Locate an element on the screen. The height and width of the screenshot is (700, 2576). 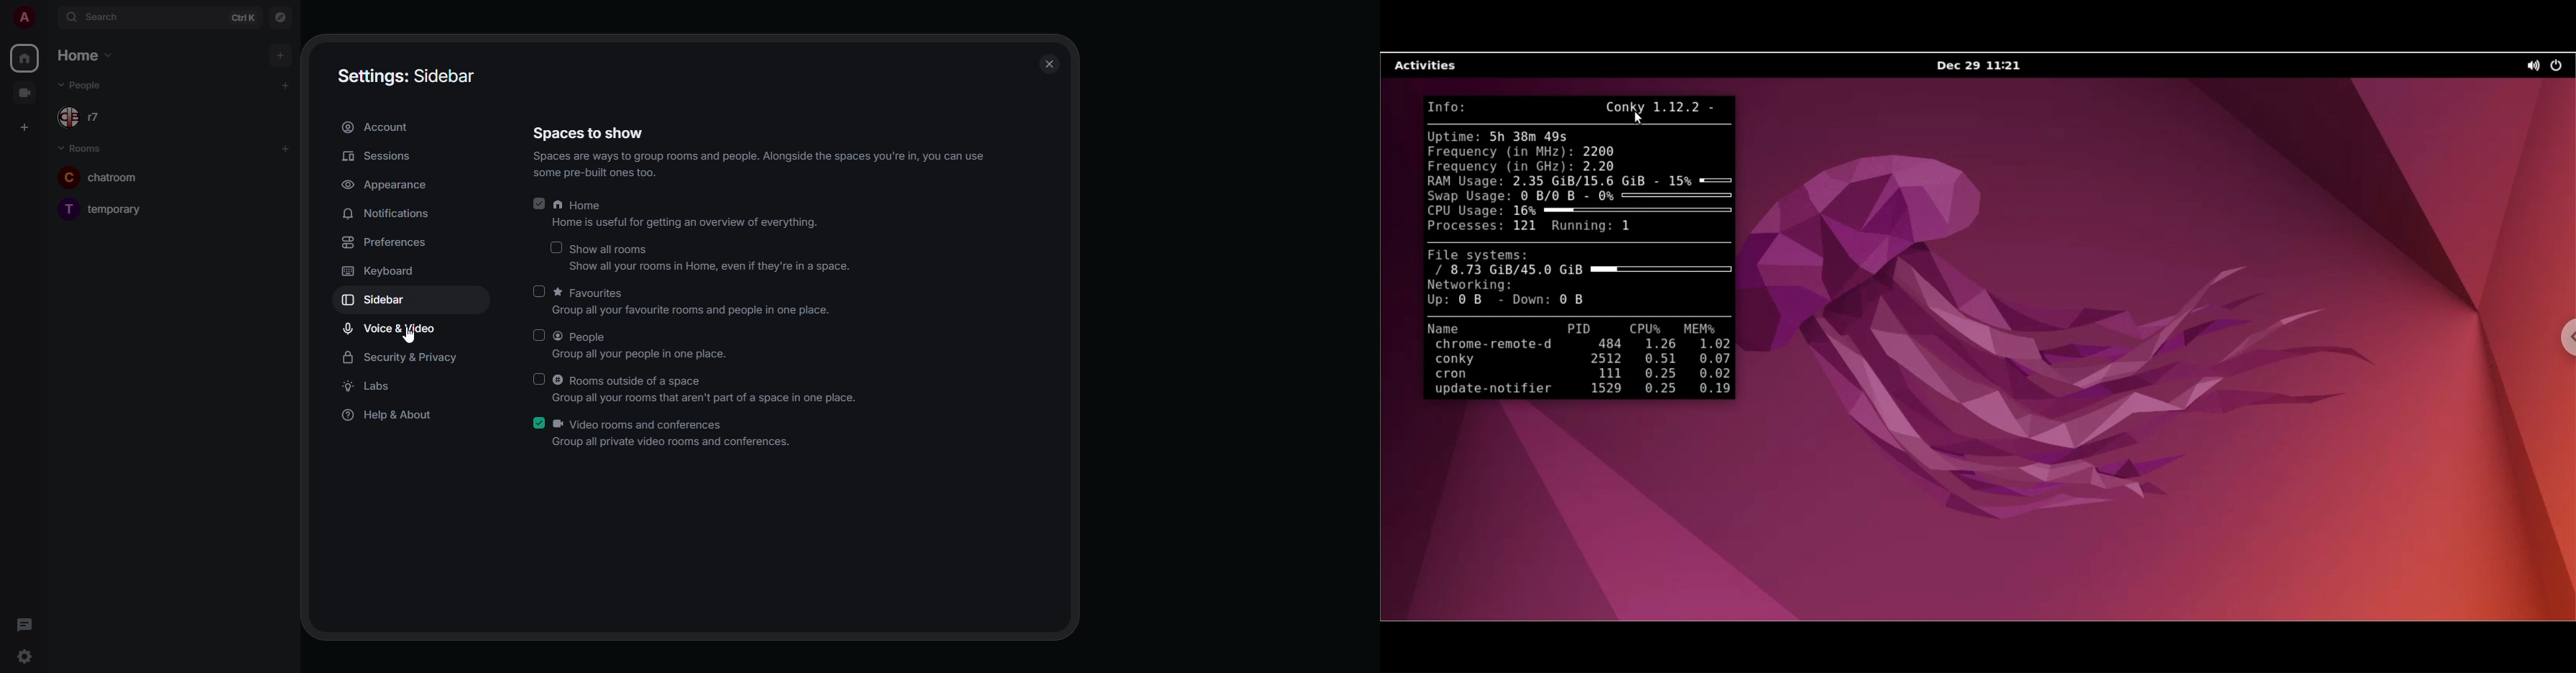
security & privacy is located at coordinates (403, 356).